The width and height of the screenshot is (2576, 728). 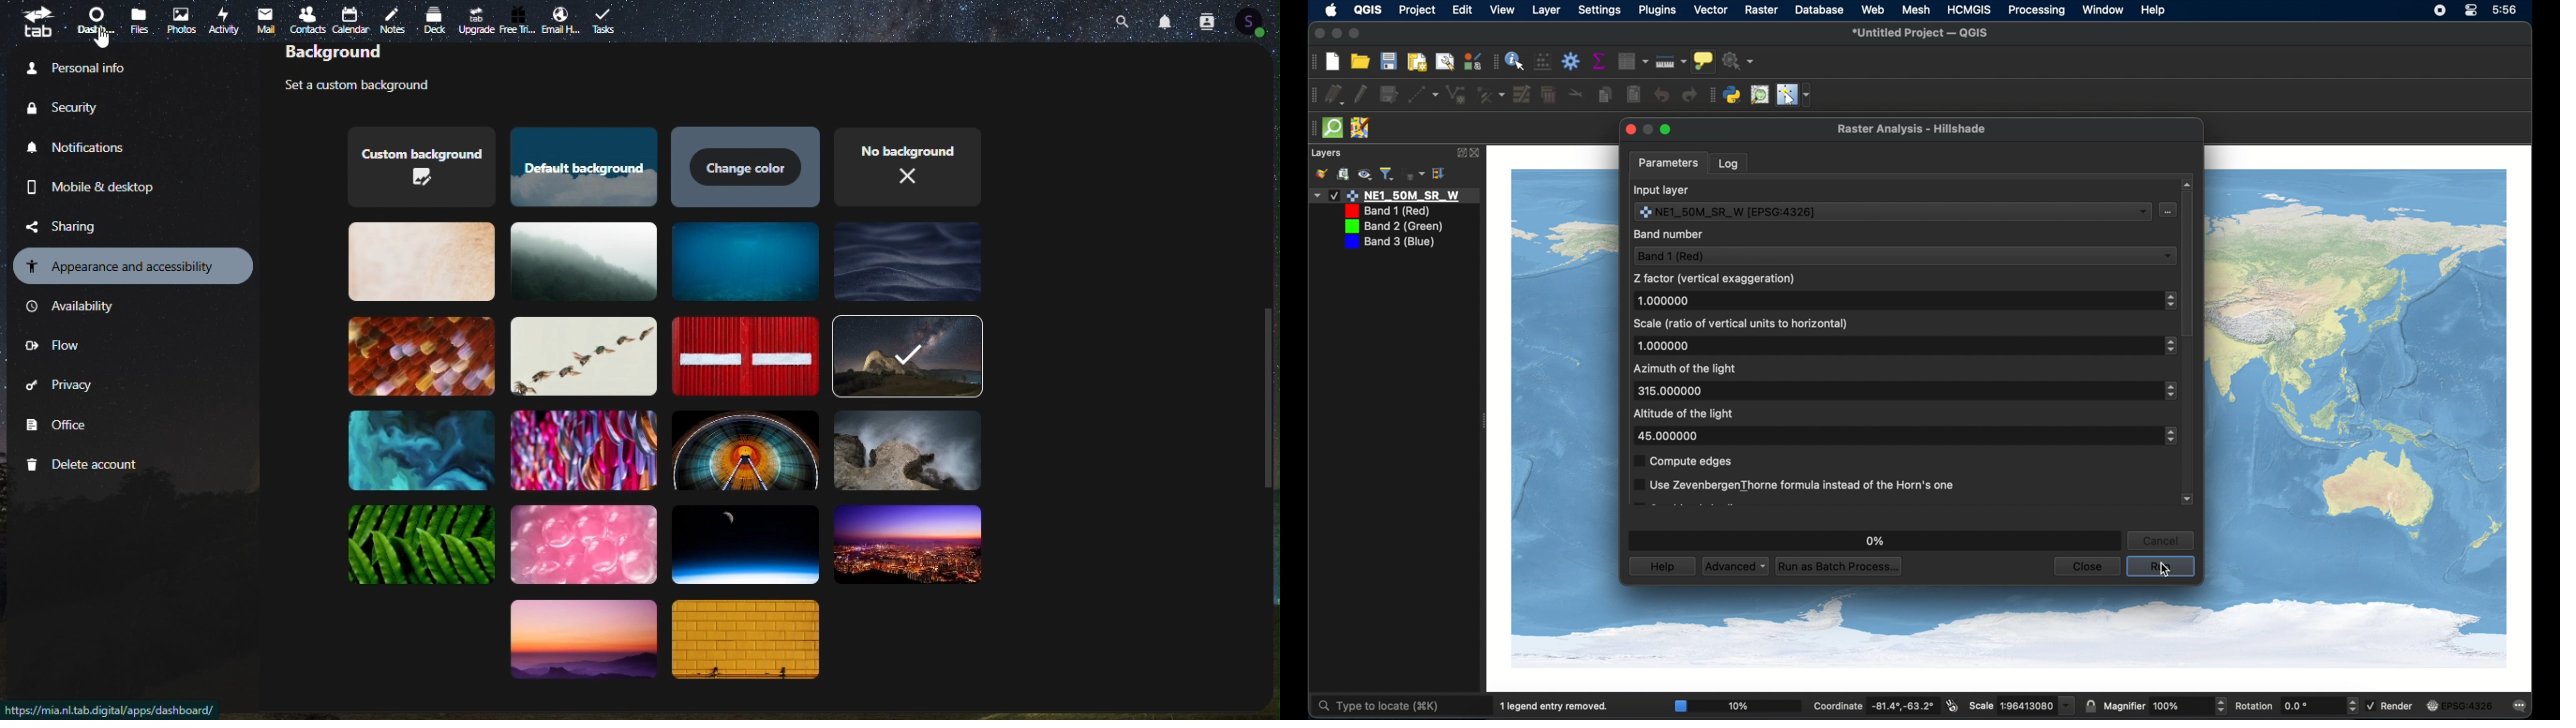 I want to click on layer 4, so click(x=1389, y=243).